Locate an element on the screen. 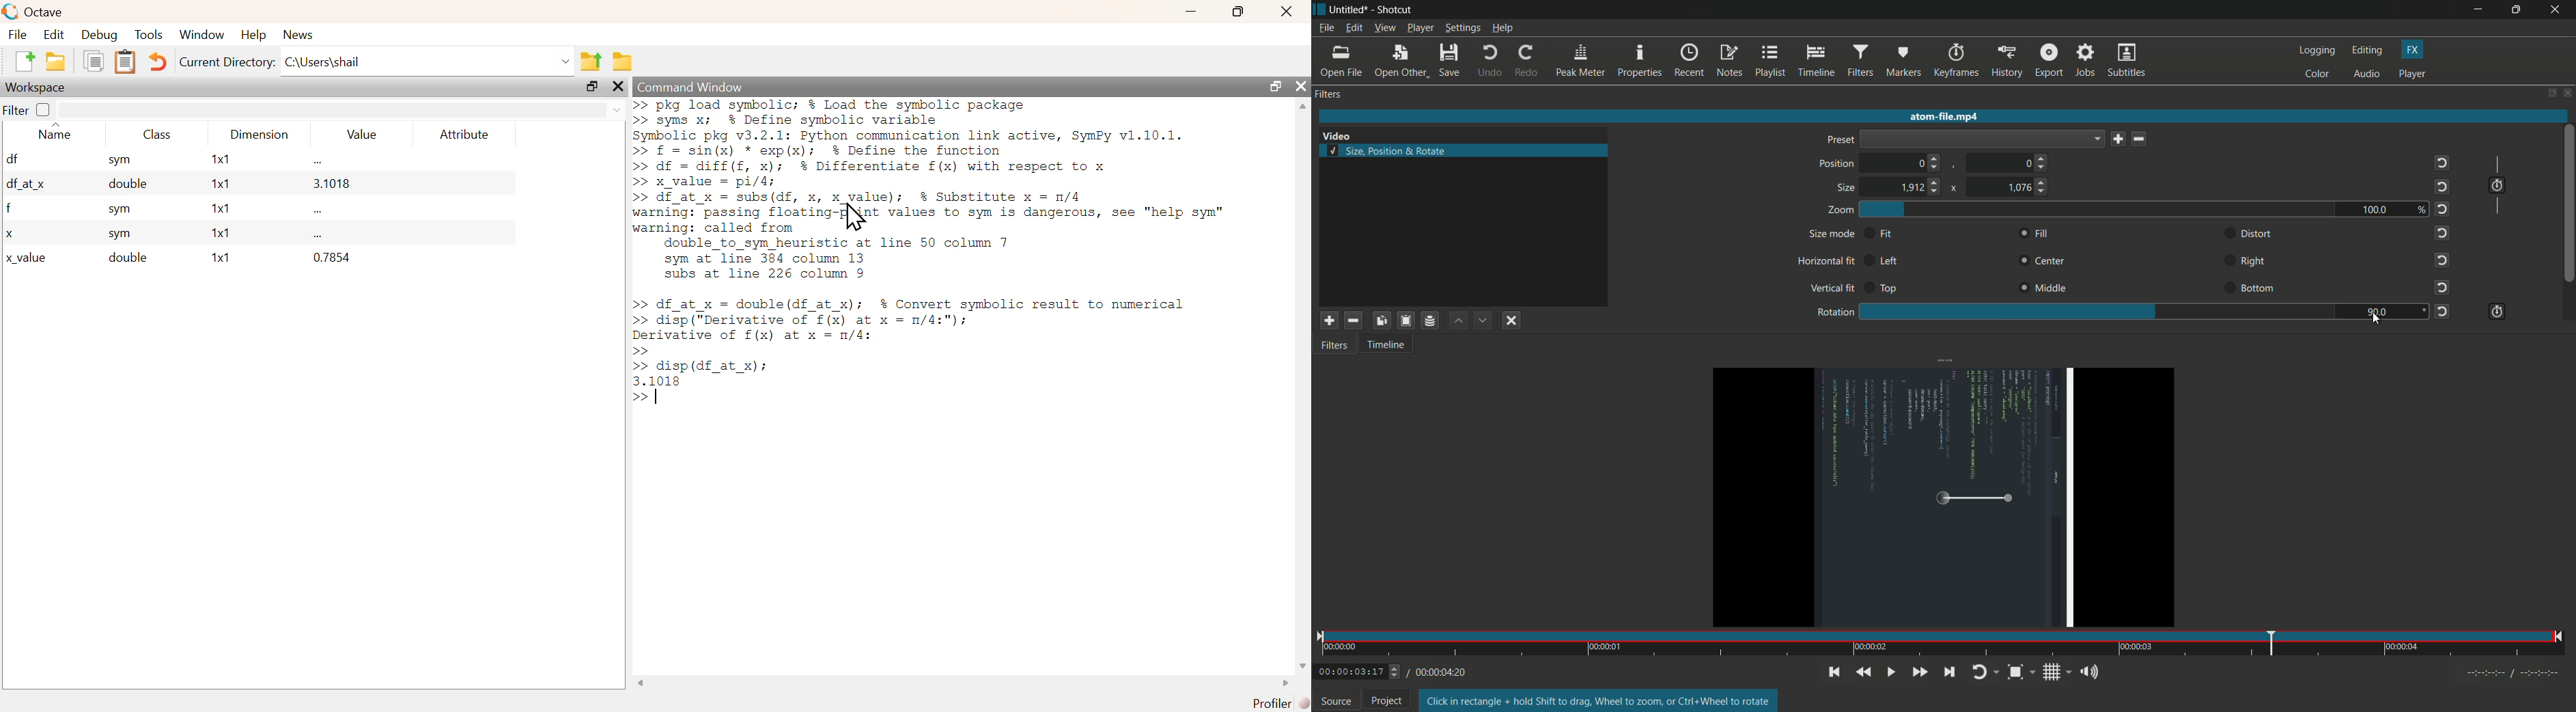 The width and height of the screenshot is (2576, 728). x is located at coordinates (1956, 189).